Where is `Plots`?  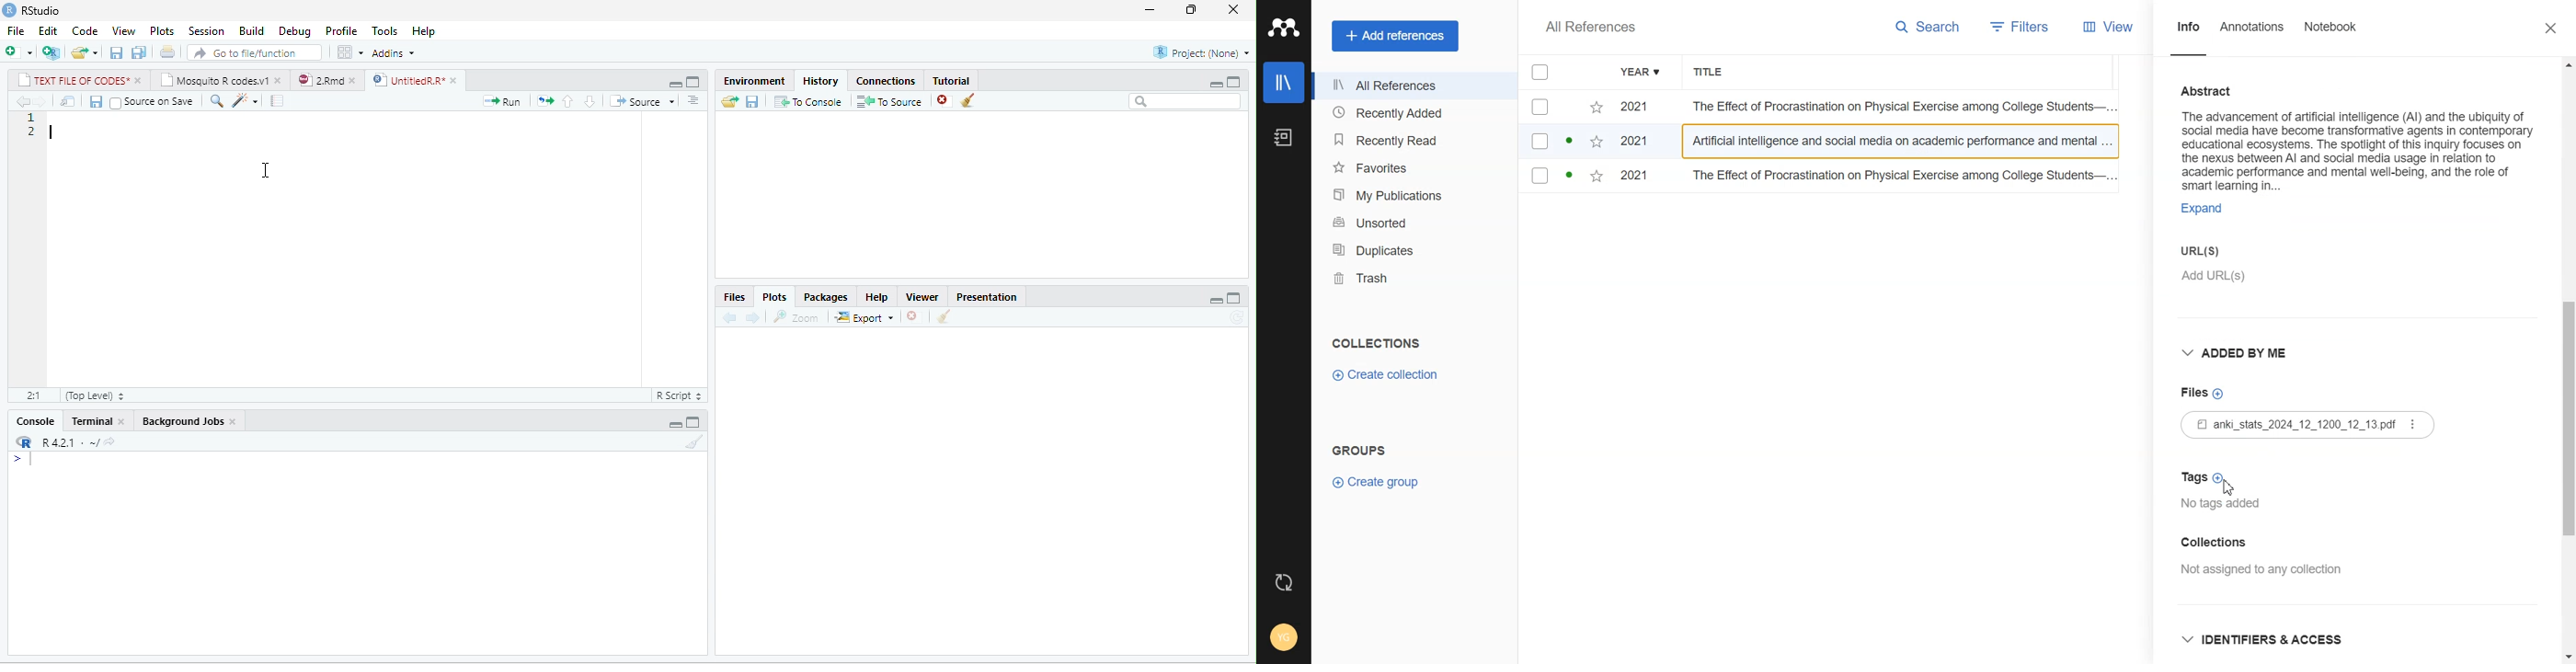
Plots is located at coordinates (775, 297).